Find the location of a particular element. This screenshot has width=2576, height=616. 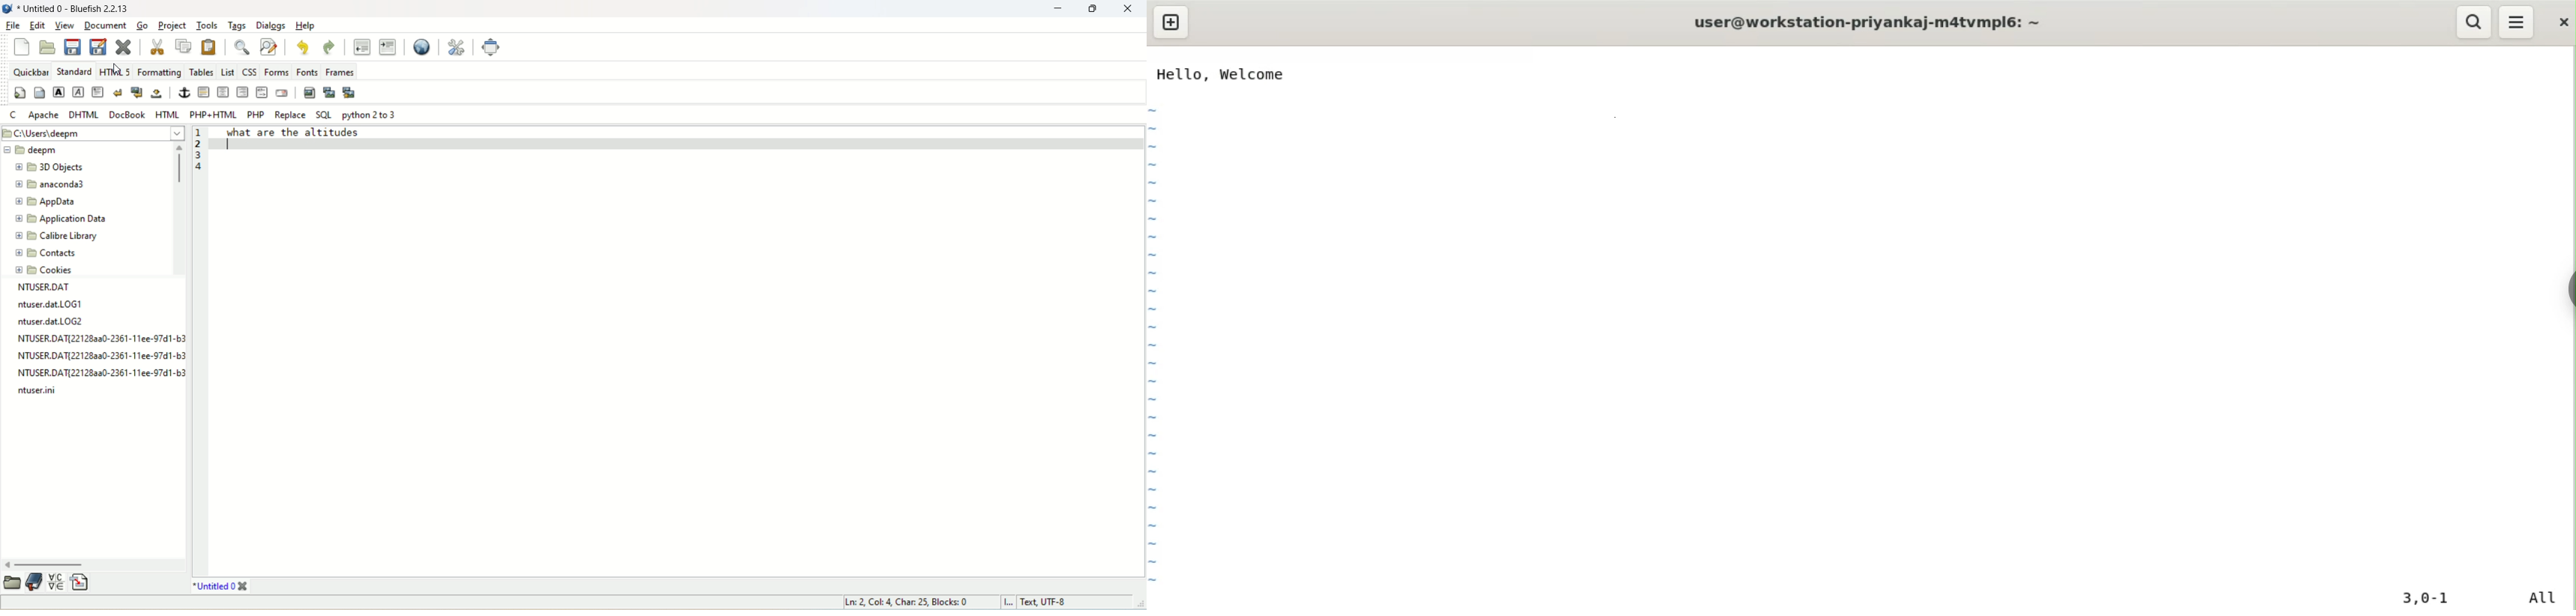

PHP is located at coordinates (257, 114).